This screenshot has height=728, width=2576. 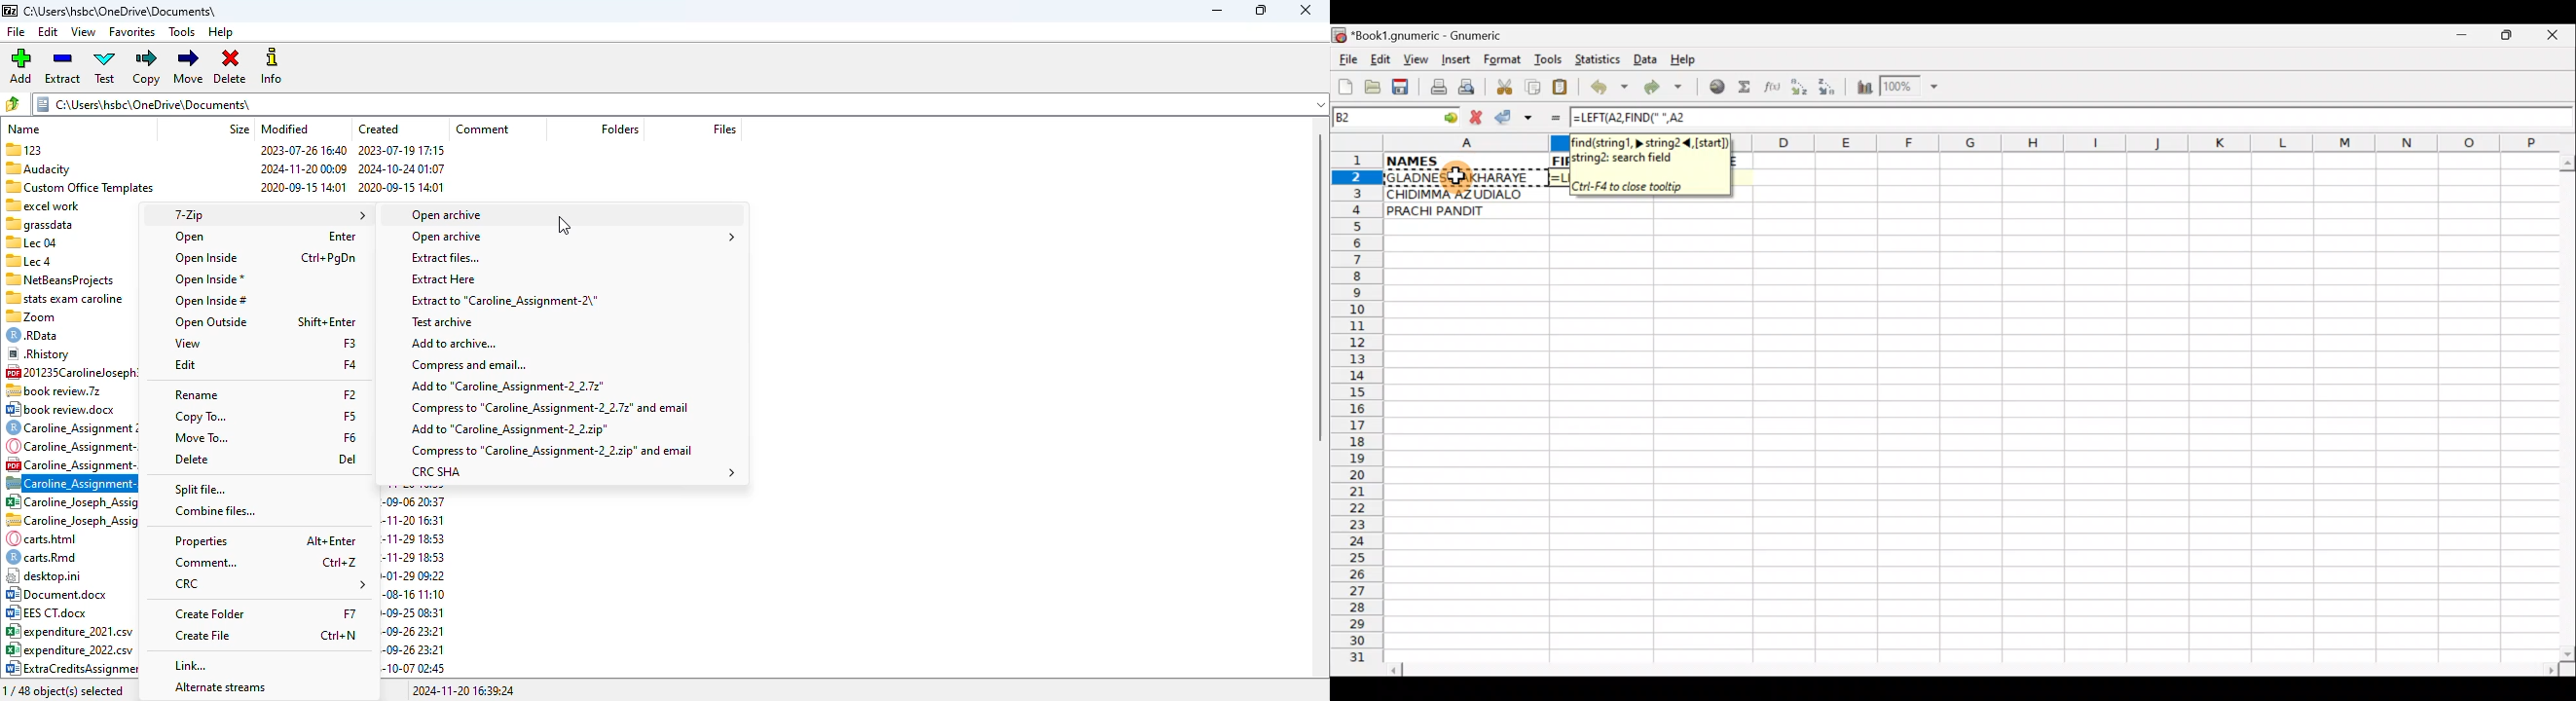 What do you see at coordinates (571, 237) in the screenshot?
I see `open archive` at bounding box center [571, 237].